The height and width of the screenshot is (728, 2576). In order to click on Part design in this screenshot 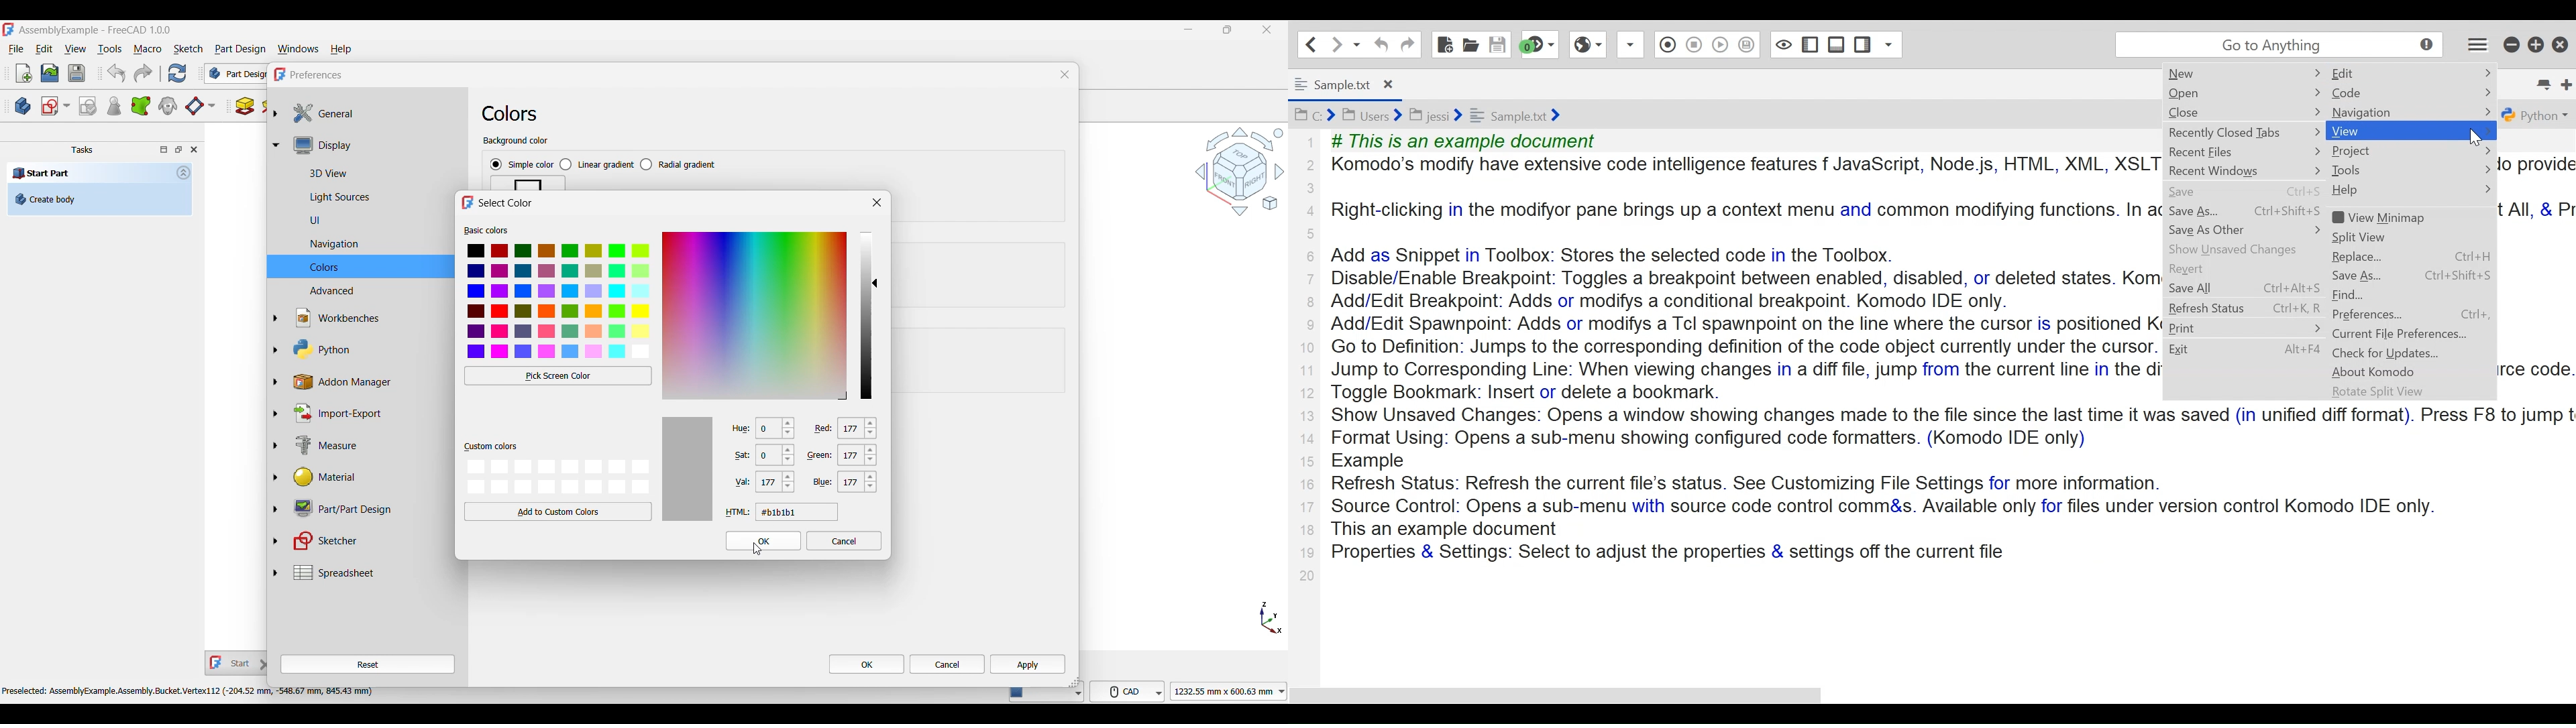, I will do `click(240, 49)`.